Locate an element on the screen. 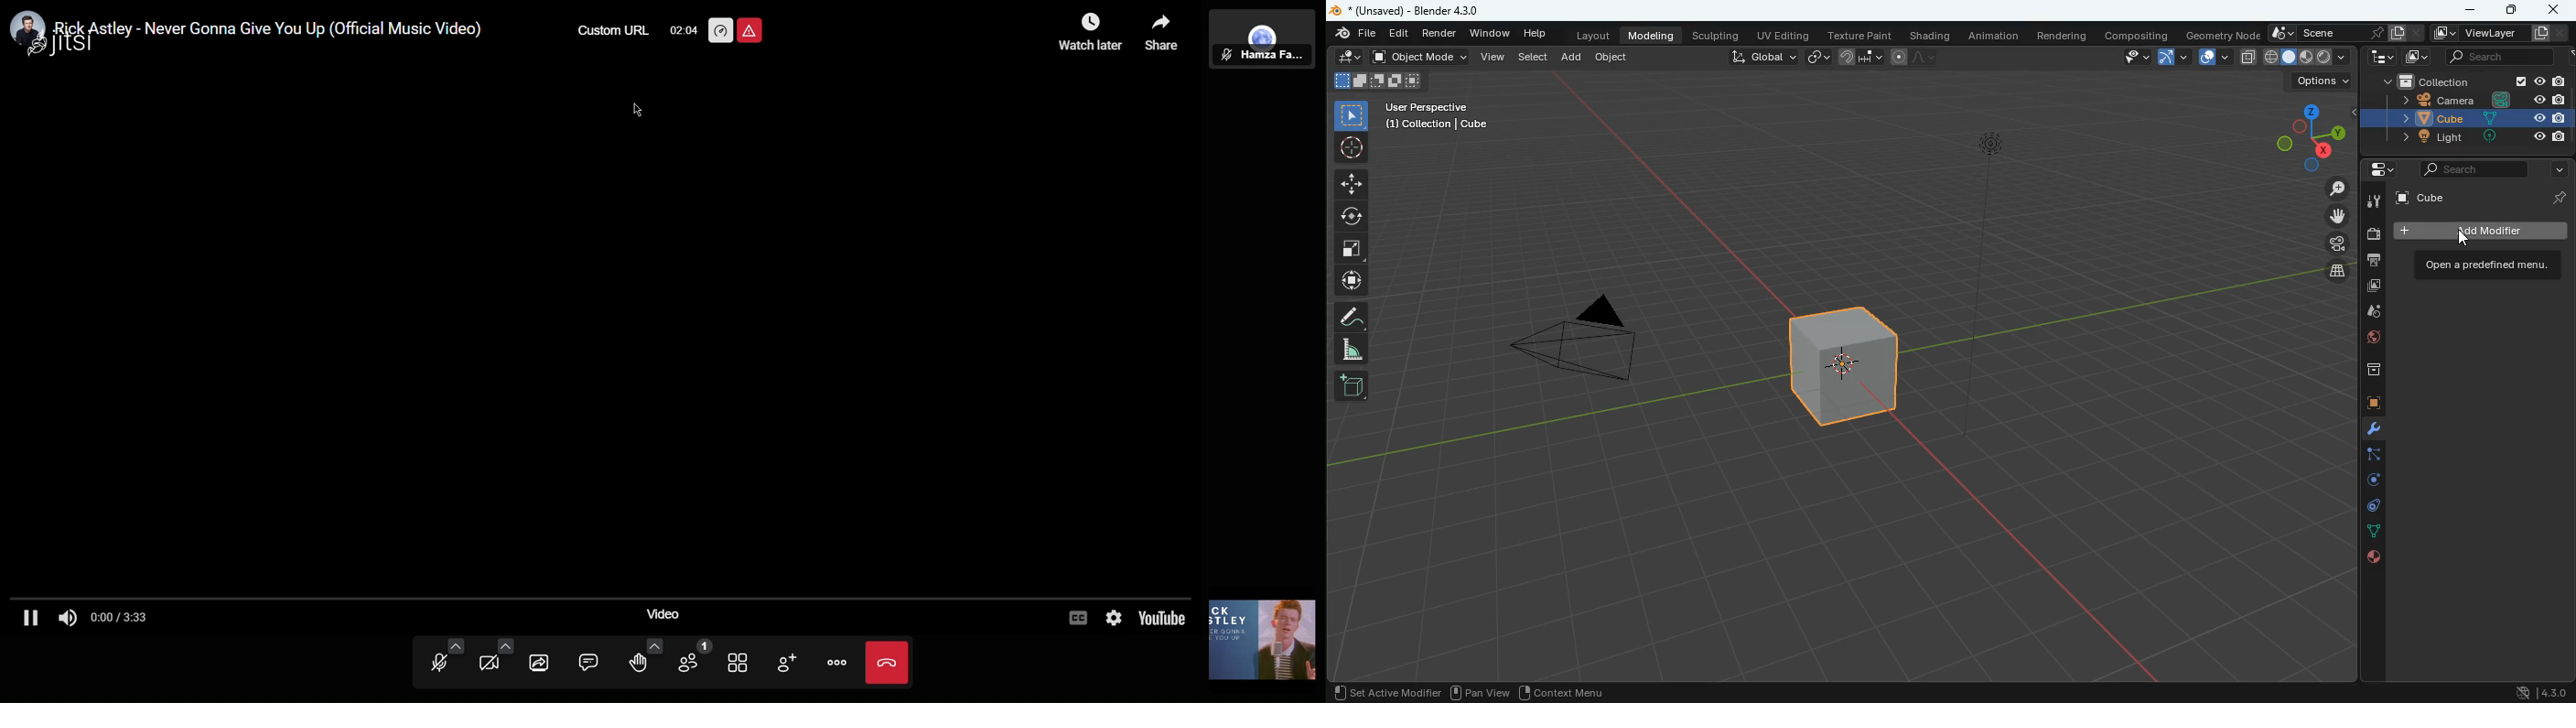 The height and width of the screenshot is (728, 2576). cube is located at coordinates (2484, 198).